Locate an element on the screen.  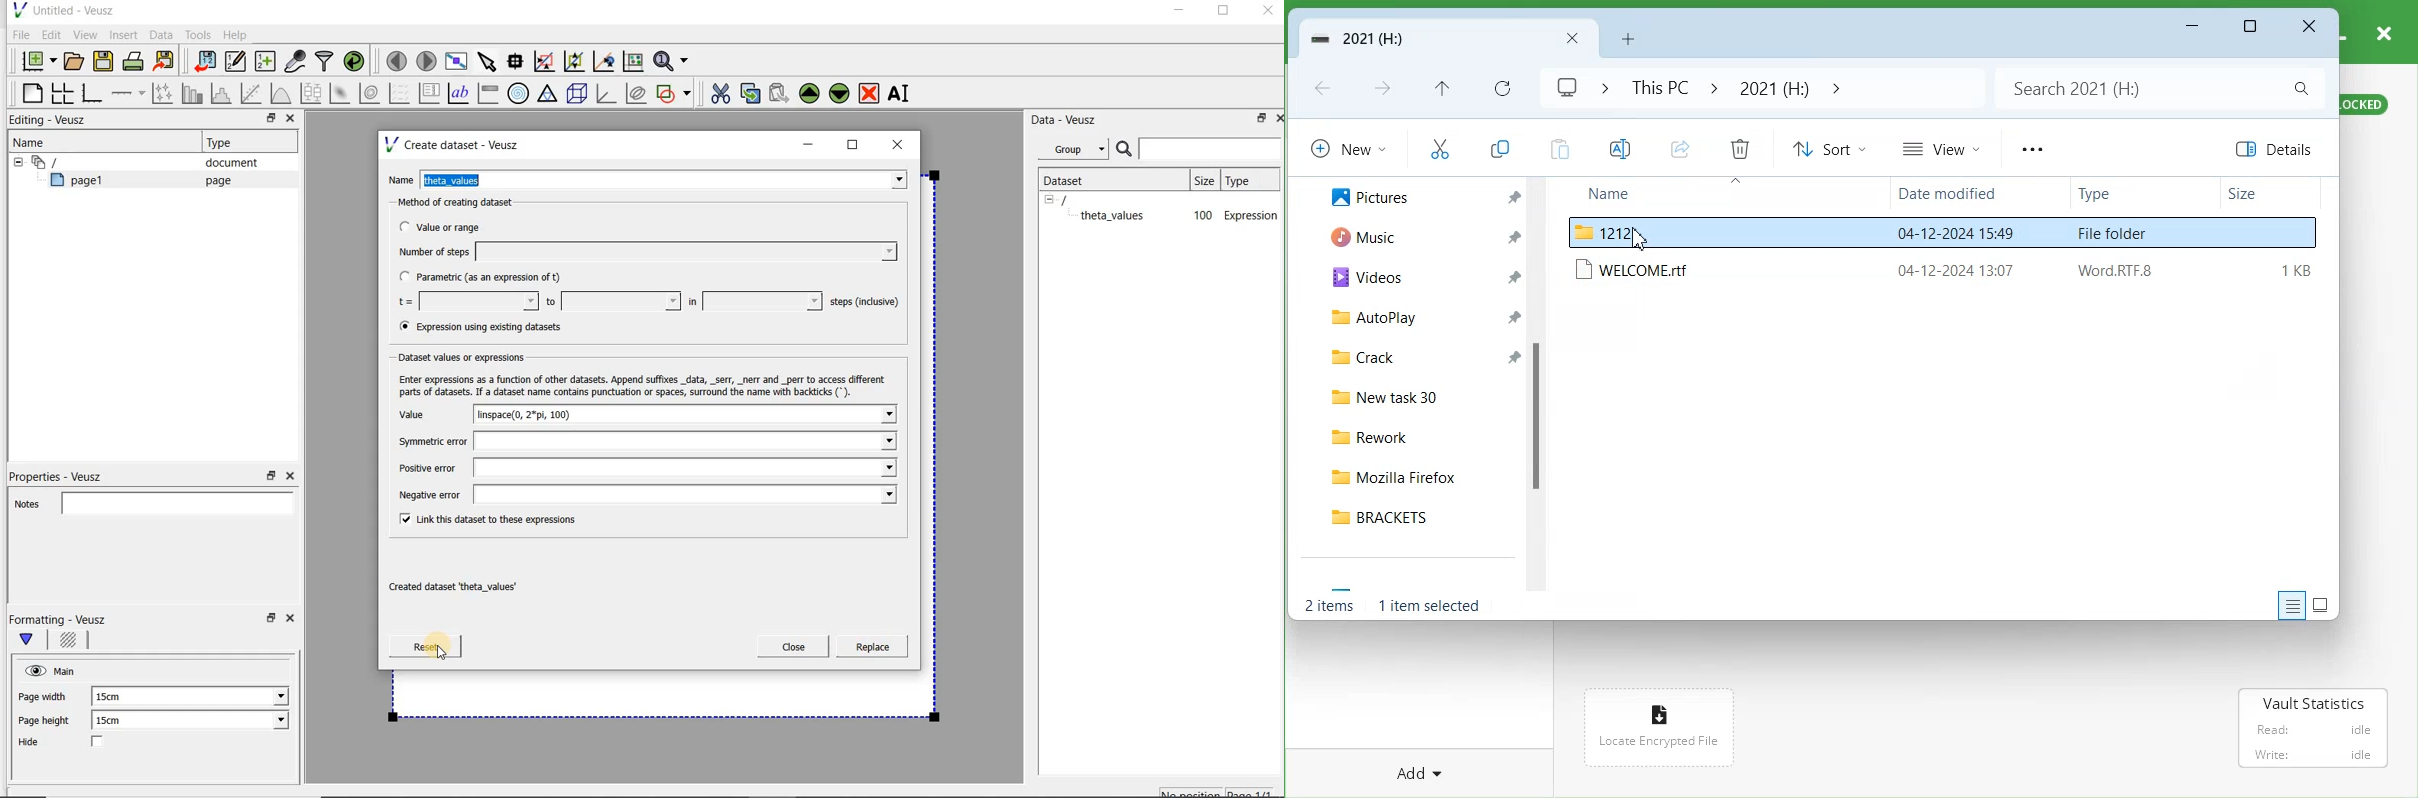
size is located at coordinates (1204, 180).